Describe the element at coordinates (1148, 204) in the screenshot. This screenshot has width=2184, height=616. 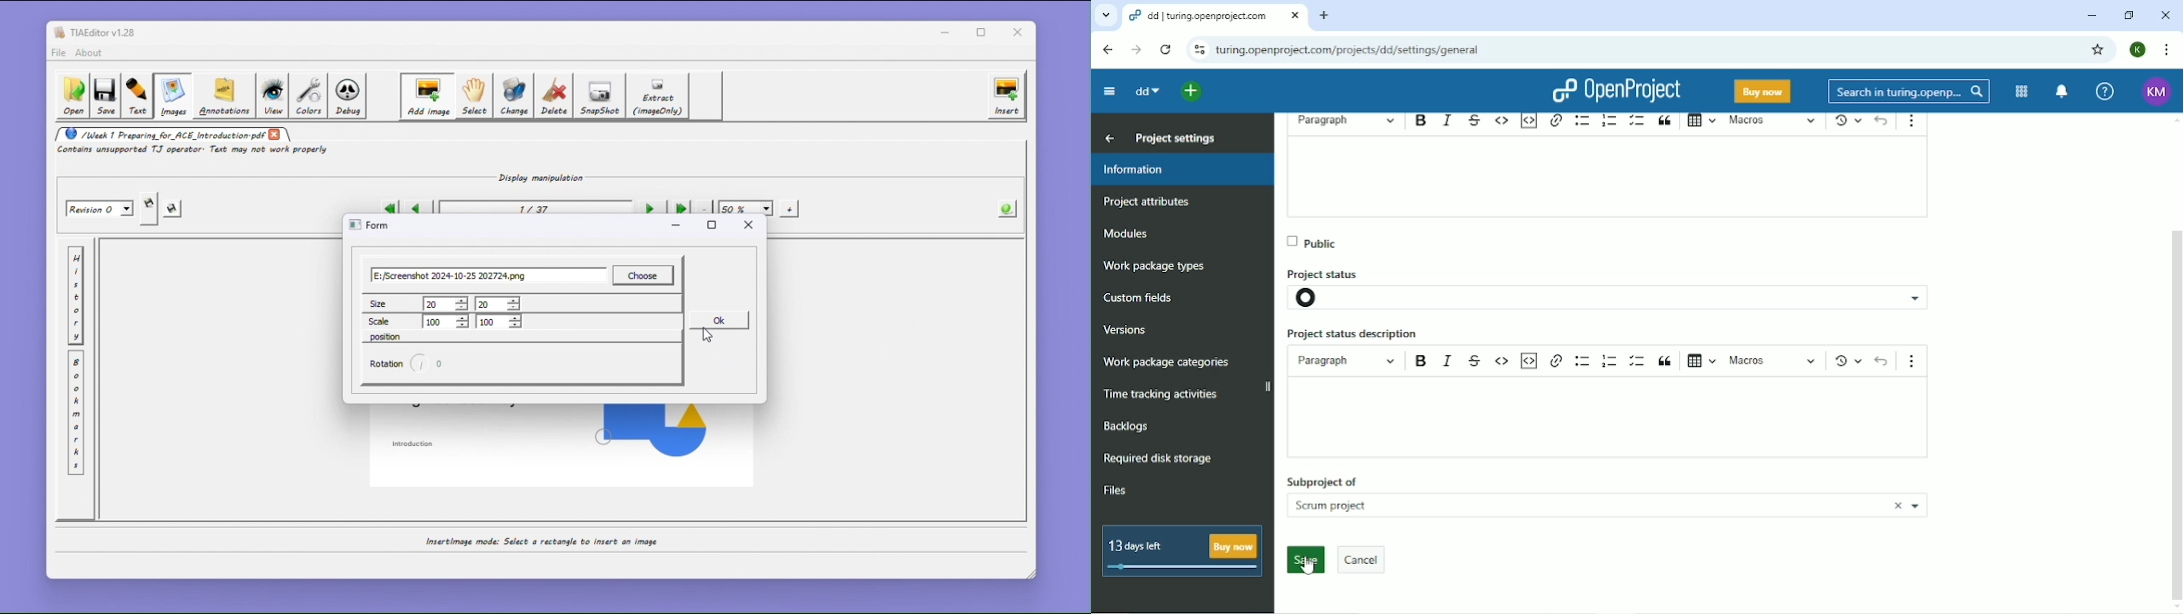
I see `Project attributes` at that location.